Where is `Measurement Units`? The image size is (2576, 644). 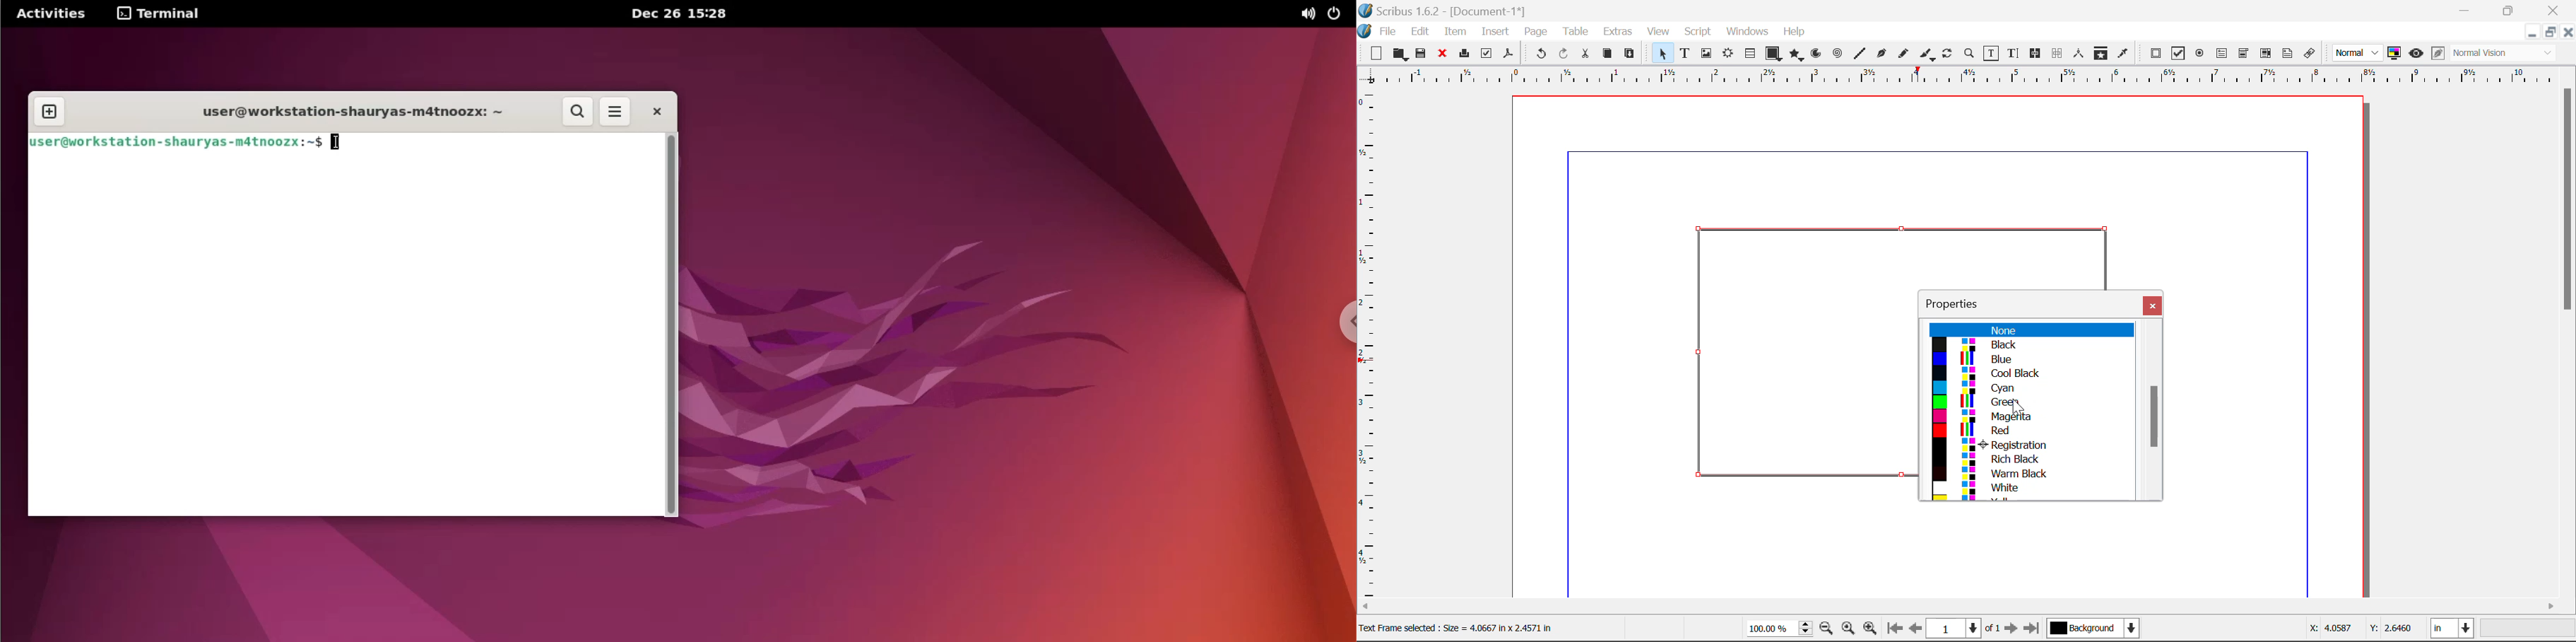 Measurement Units is located at coordinates (2453, 630).